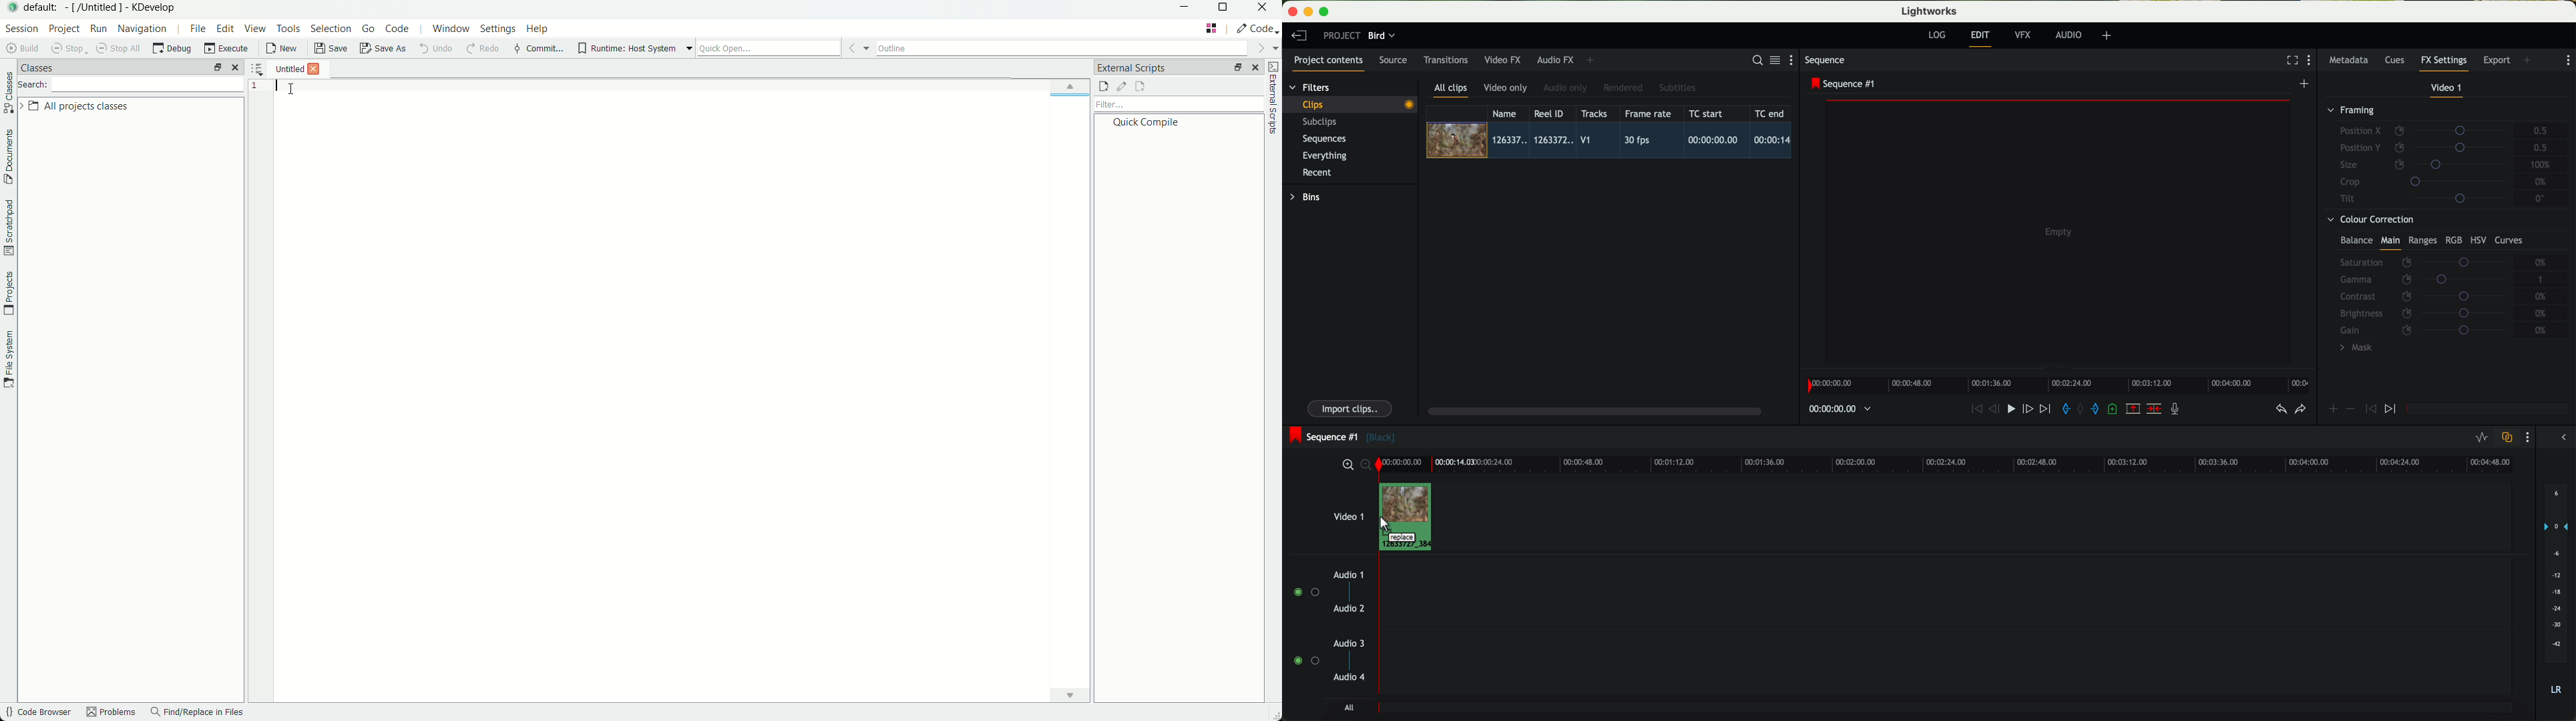 The height and width of the screenshot is (728, 2576). Describe the element at coordinates (1393, 61) in the screenshot. I see `source` at that location.